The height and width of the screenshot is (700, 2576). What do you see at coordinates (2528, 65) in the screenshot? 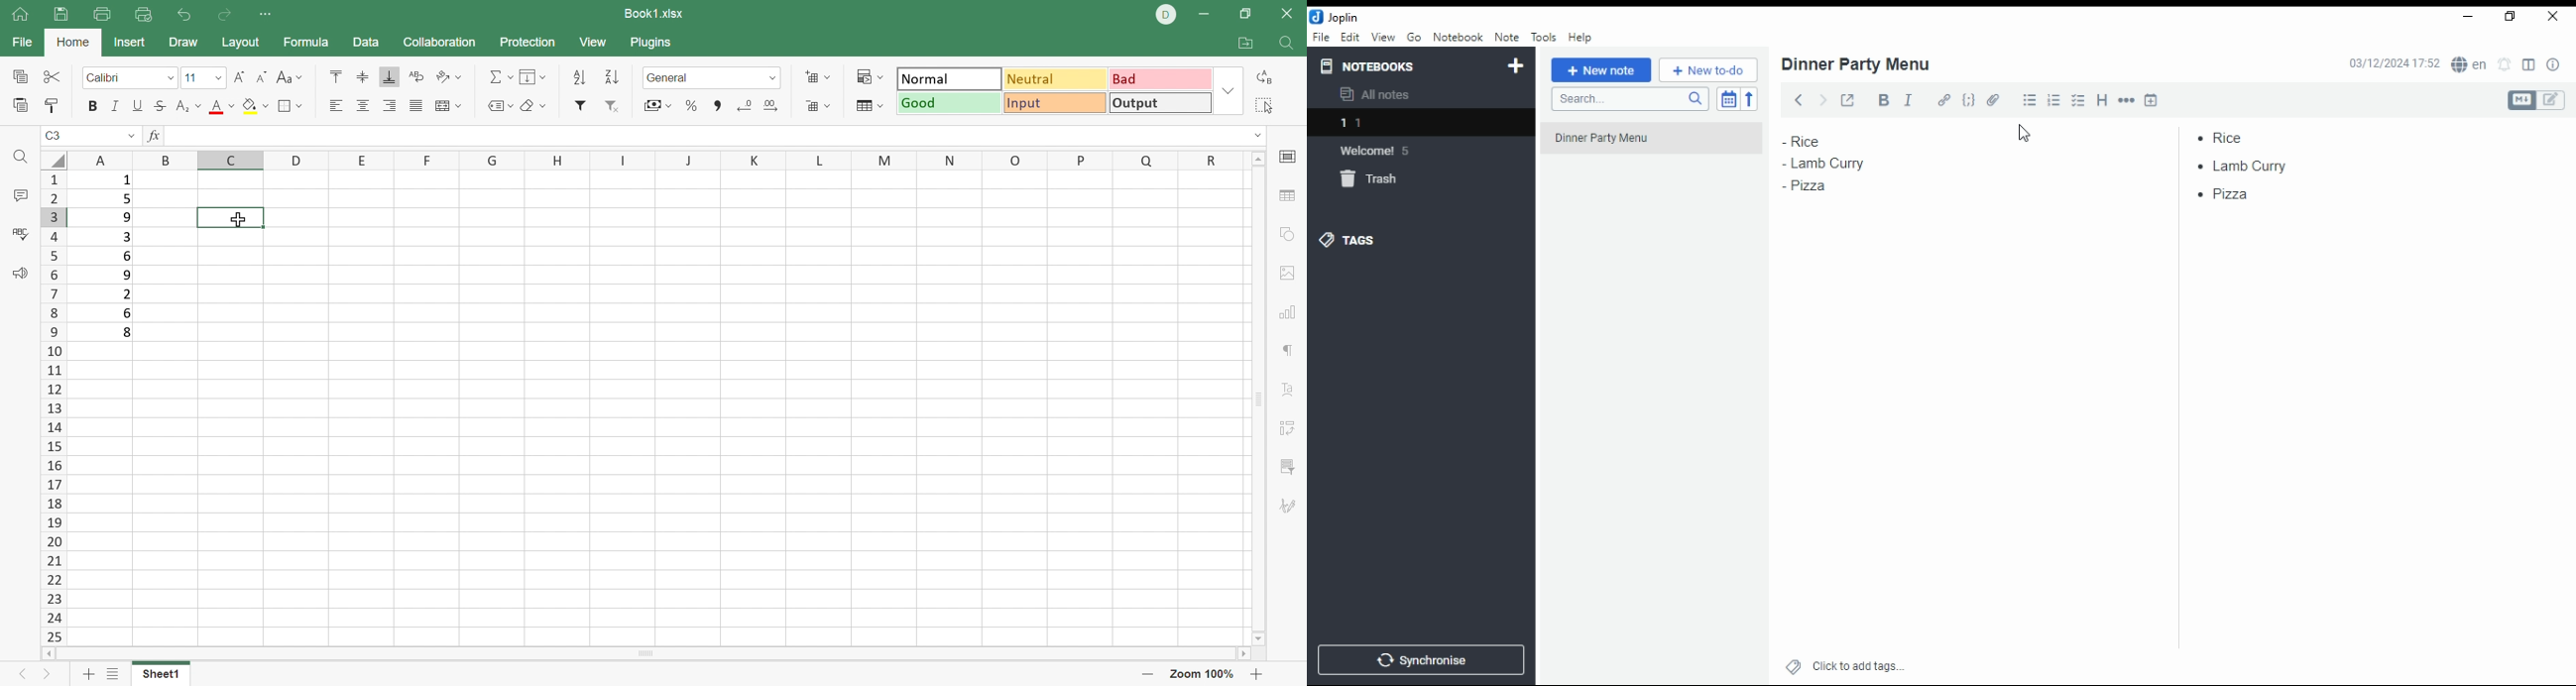
I see `toggle editor layout` at bounding box center [2528, 65].